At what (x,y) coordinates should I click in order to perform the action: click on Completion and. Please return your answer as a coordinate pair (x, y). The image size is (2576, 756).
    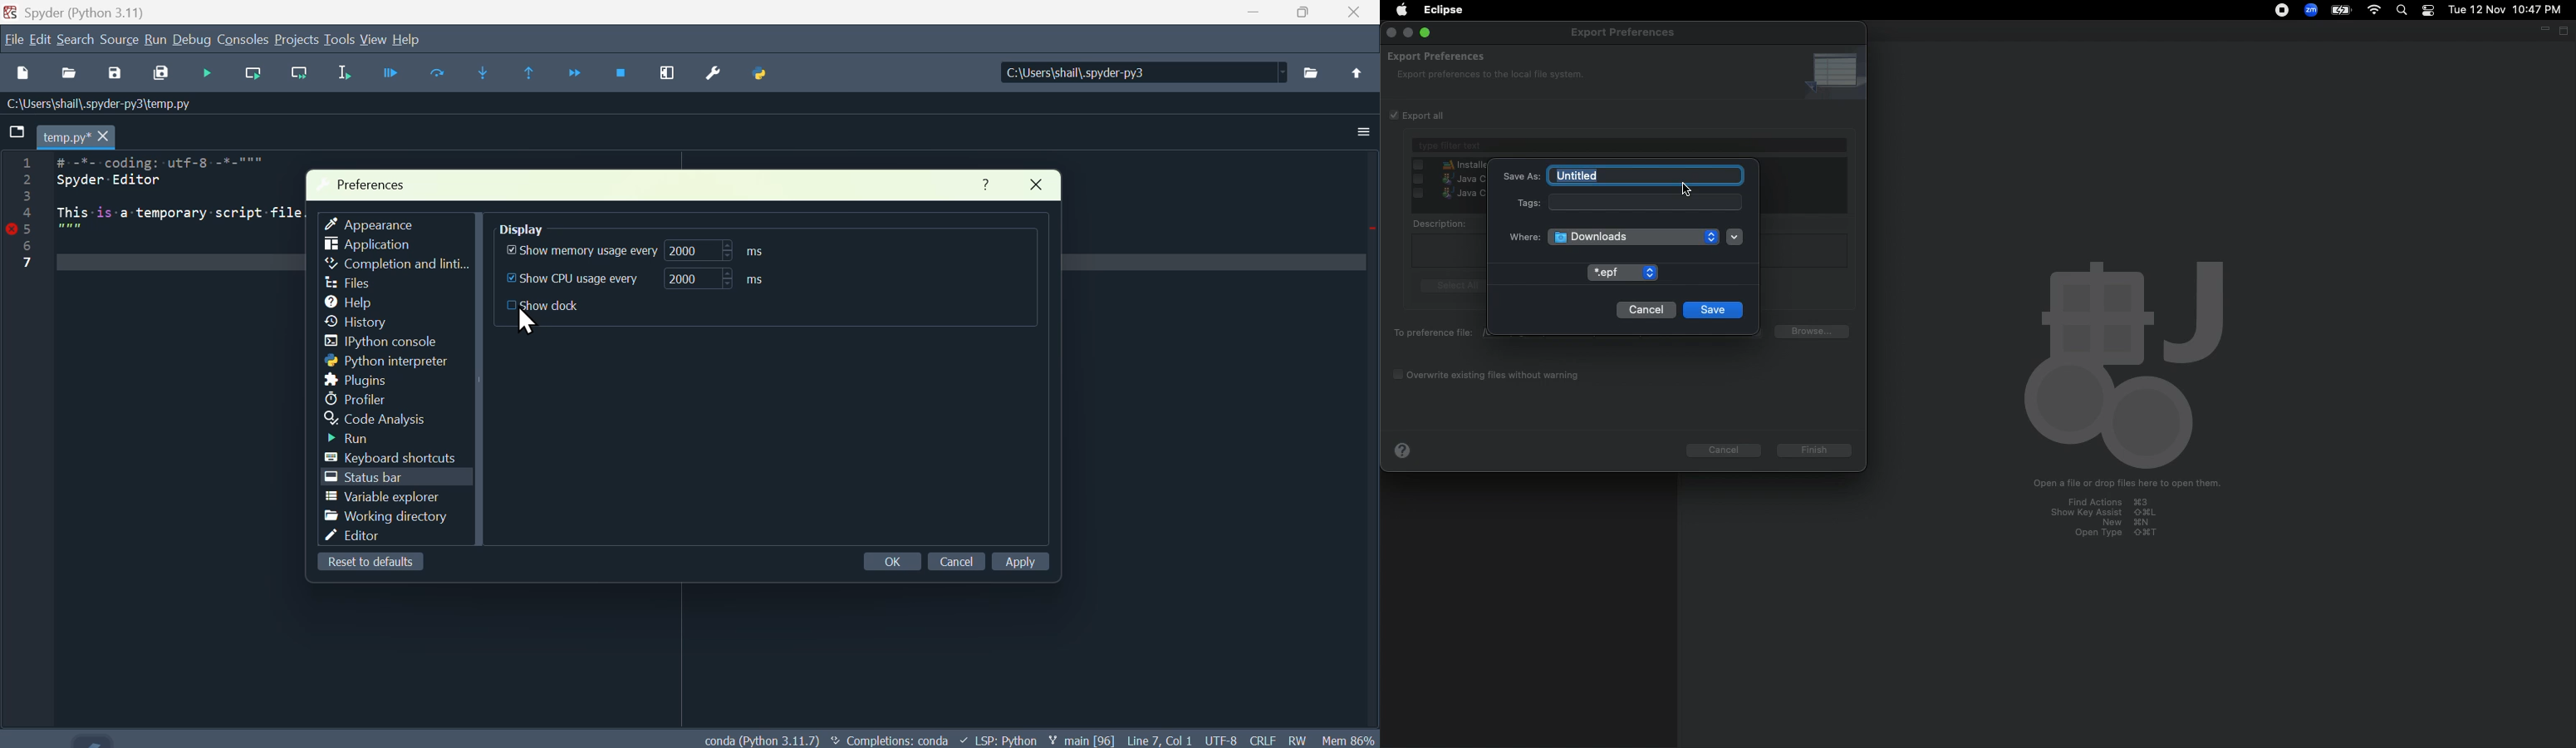
    Looking at the image, I should click on (396, 264).